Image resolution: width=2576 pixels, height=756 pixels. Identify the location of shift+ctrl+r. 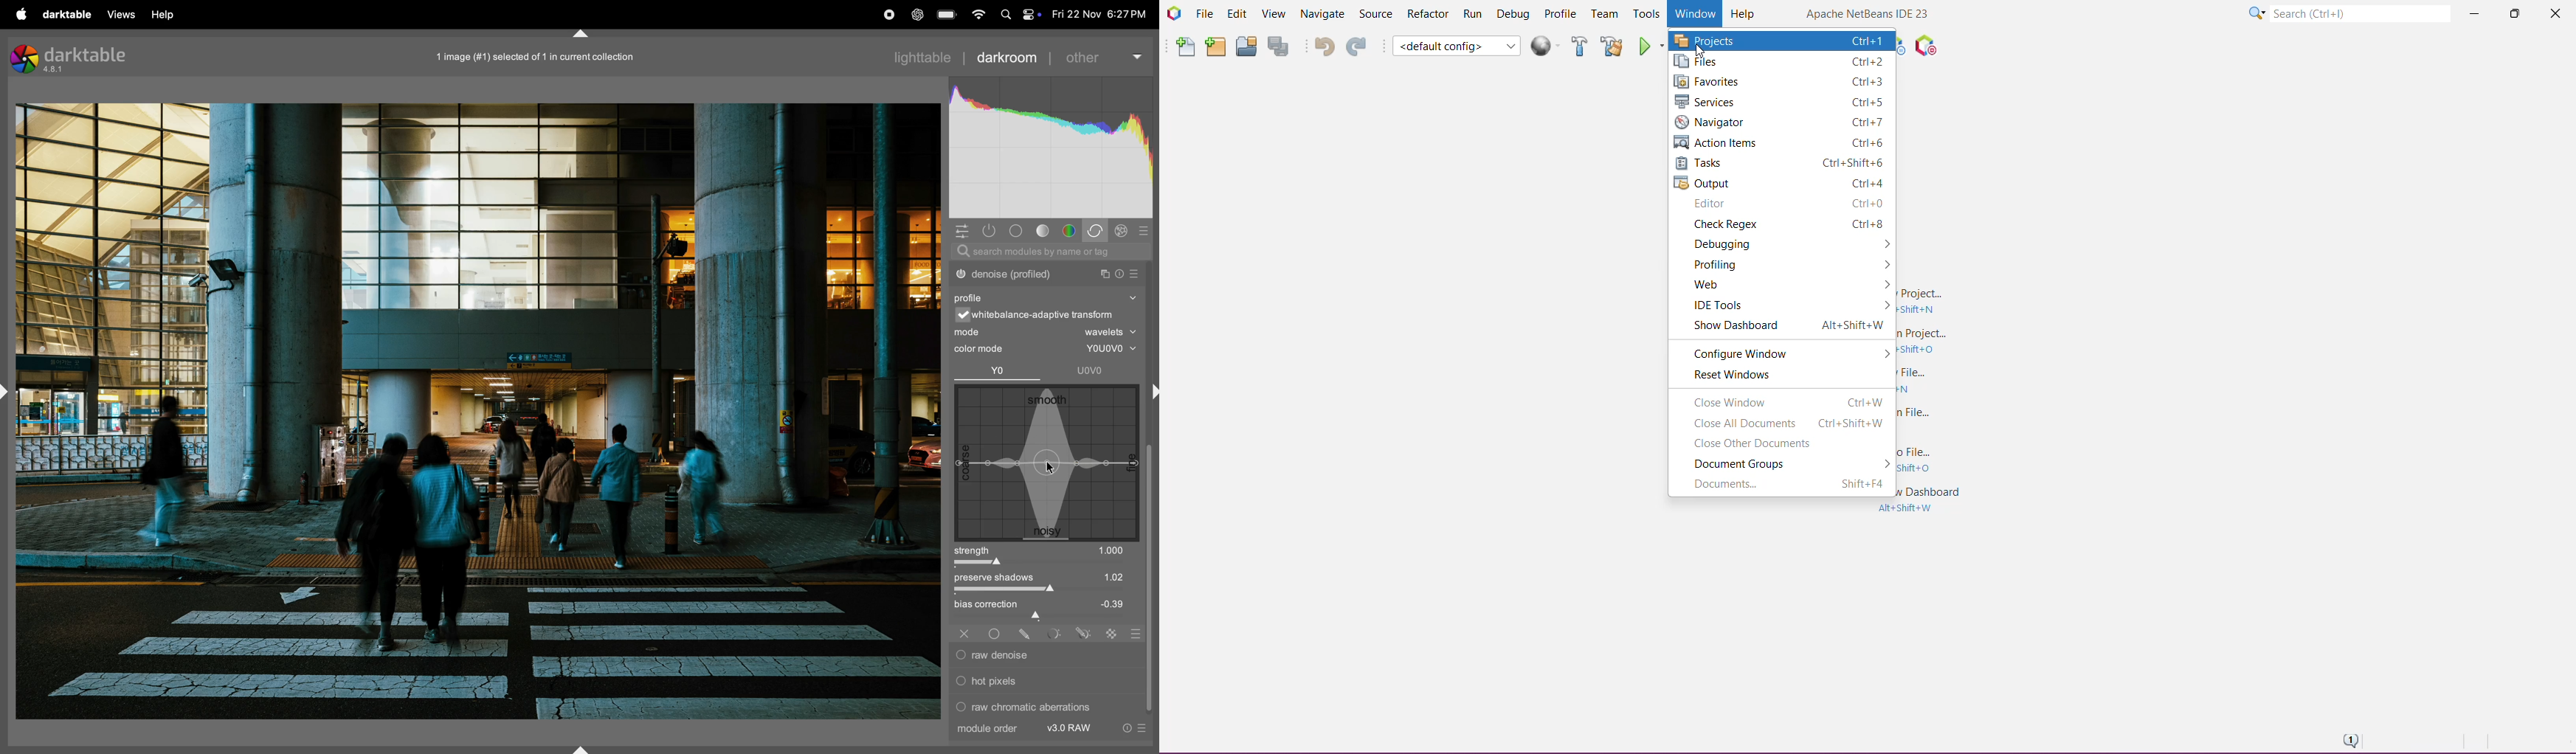
(1152, 391).